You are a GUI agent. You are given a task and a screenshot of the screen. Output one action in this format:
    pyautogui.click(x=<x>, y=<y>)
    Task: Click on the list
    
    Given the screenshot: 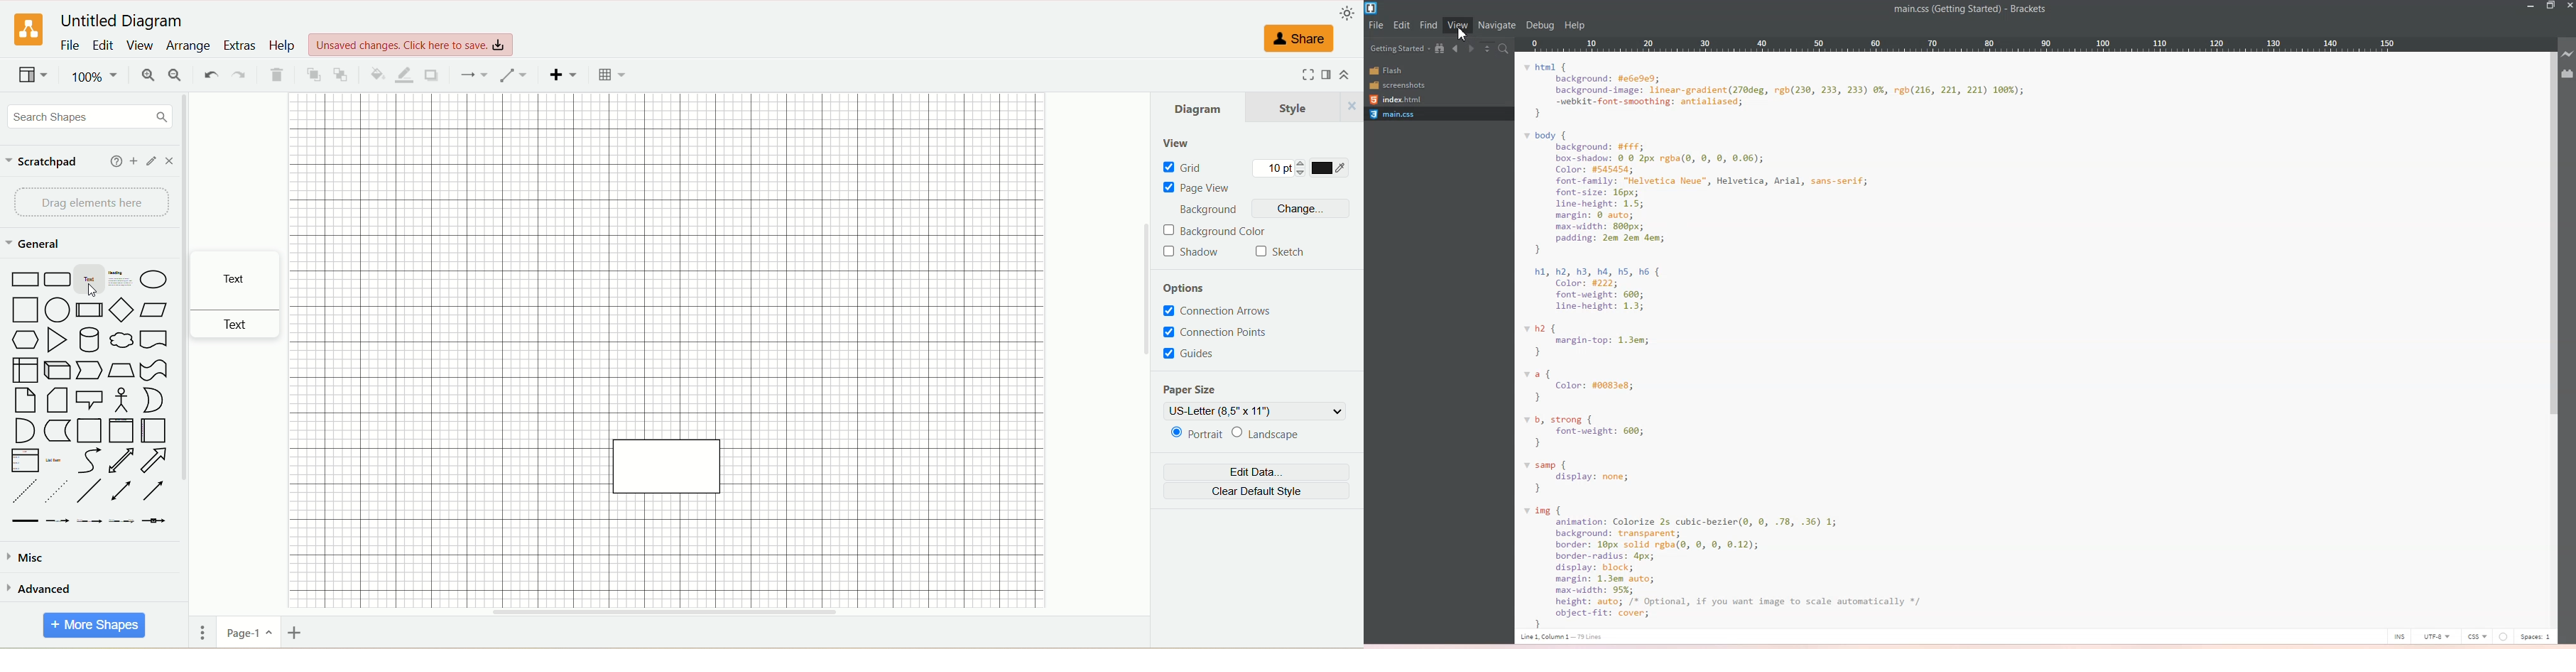 What is the action you would take?
    pyautogui.click(x=21, y=461)
    